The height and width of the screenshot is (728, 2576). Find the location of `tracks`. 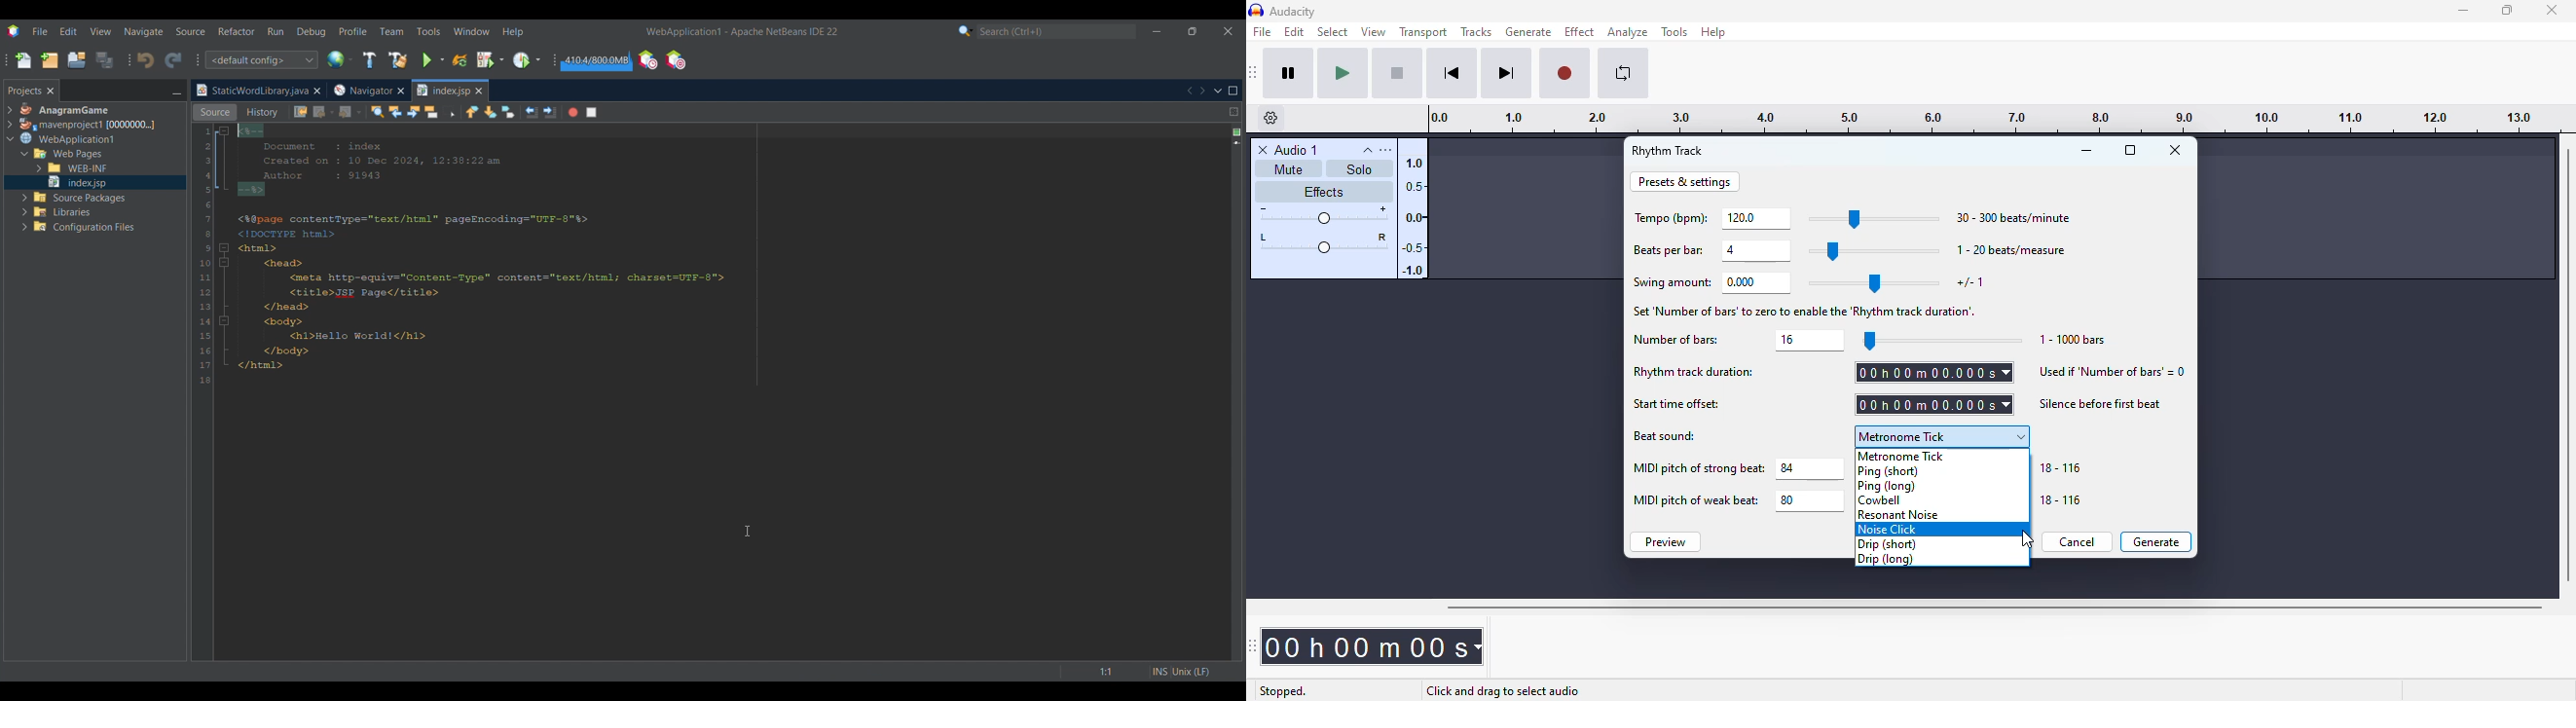

tracks is located at coordinates (1476, 31).